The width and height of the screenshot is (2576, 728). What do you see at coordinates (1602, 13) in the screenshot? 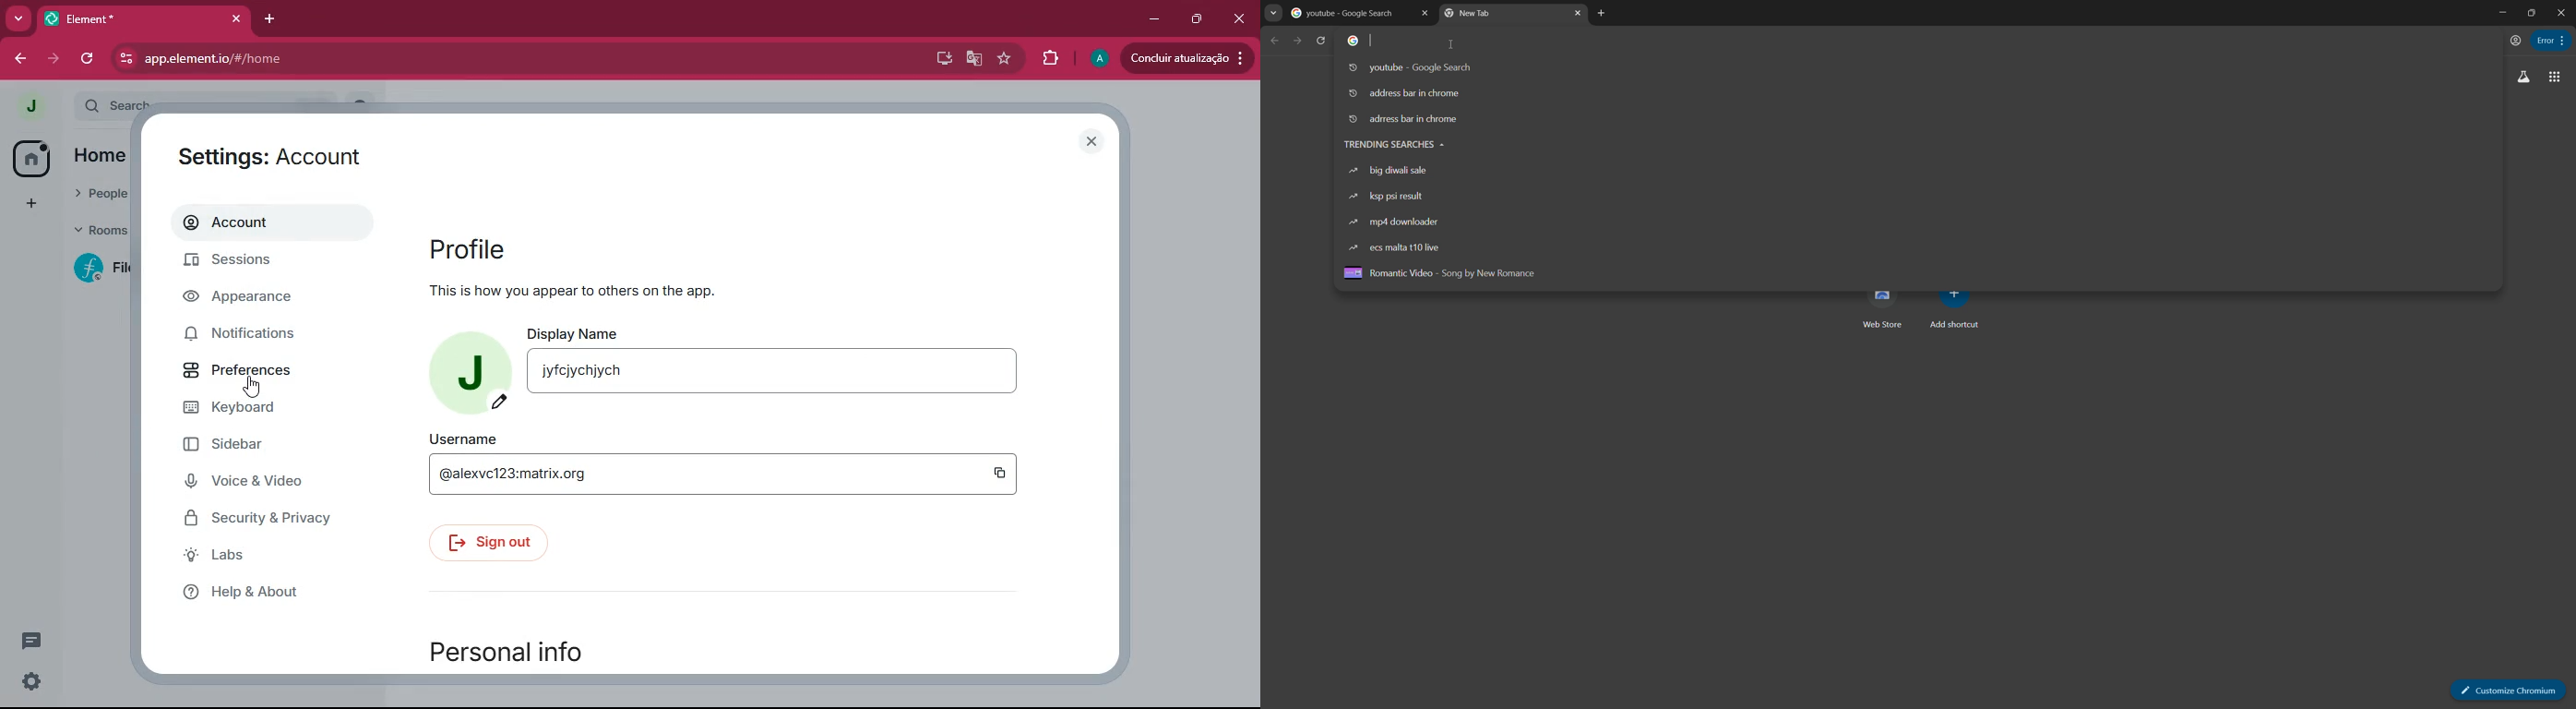
I see `new tab` at bounding box center [1602, 13].